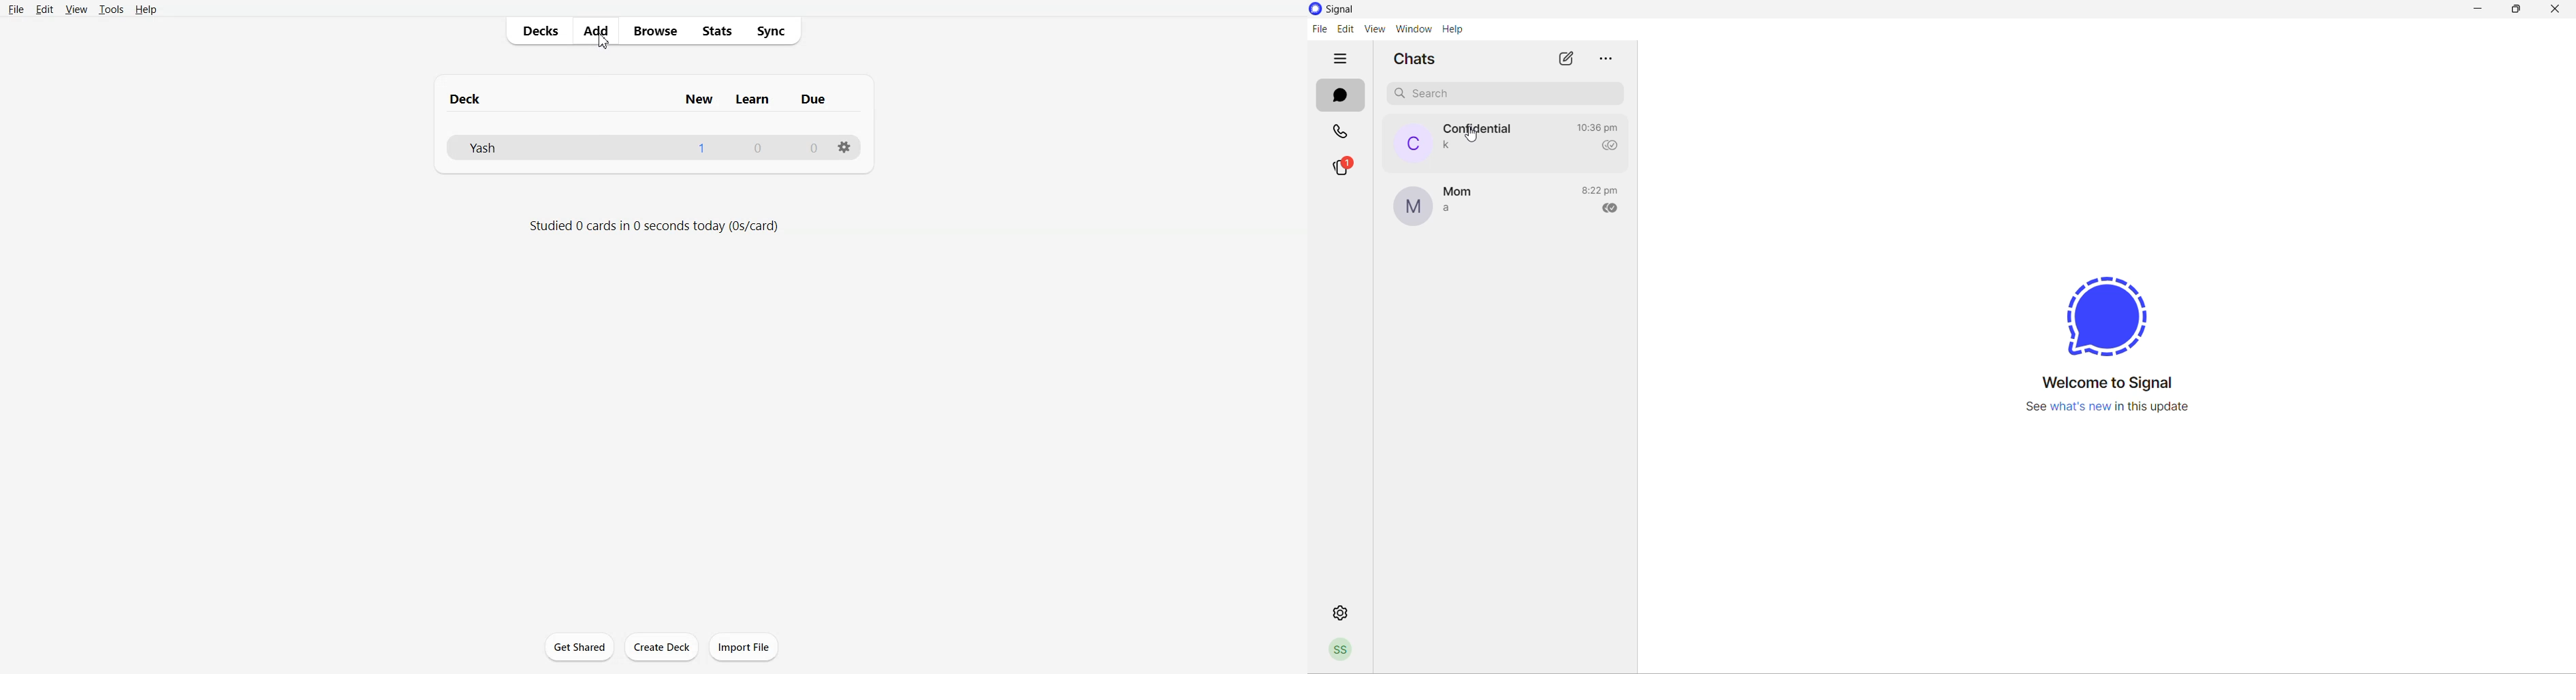  What do you see at coordinates (813, 98) in the screenshot?
I see `Due` at bounding box center [813, 98].